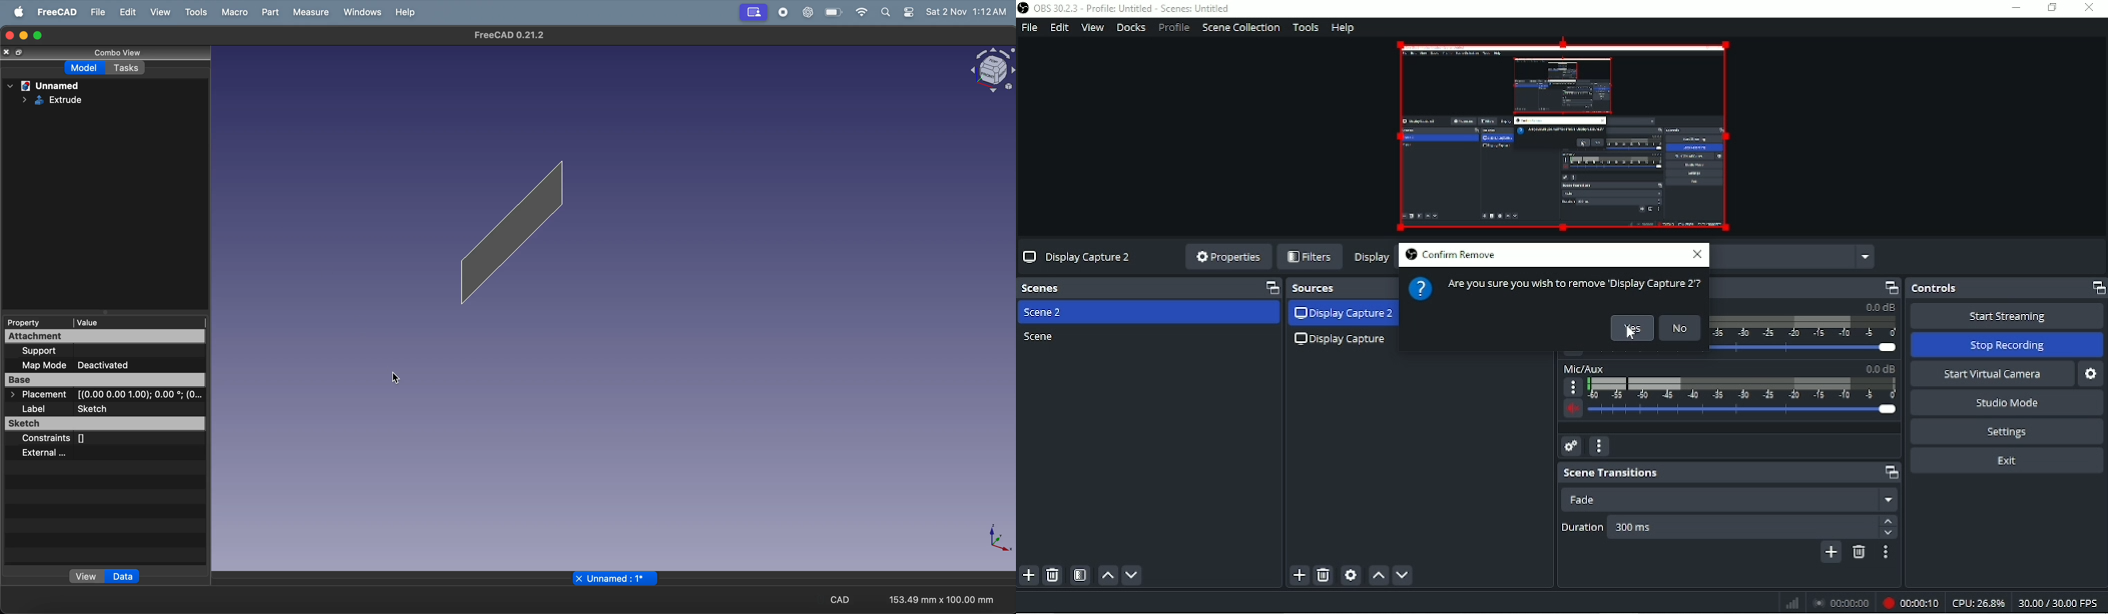 This screenshot has width=2128, height=616. I want to click on Transition properties, so click(1888, 553).